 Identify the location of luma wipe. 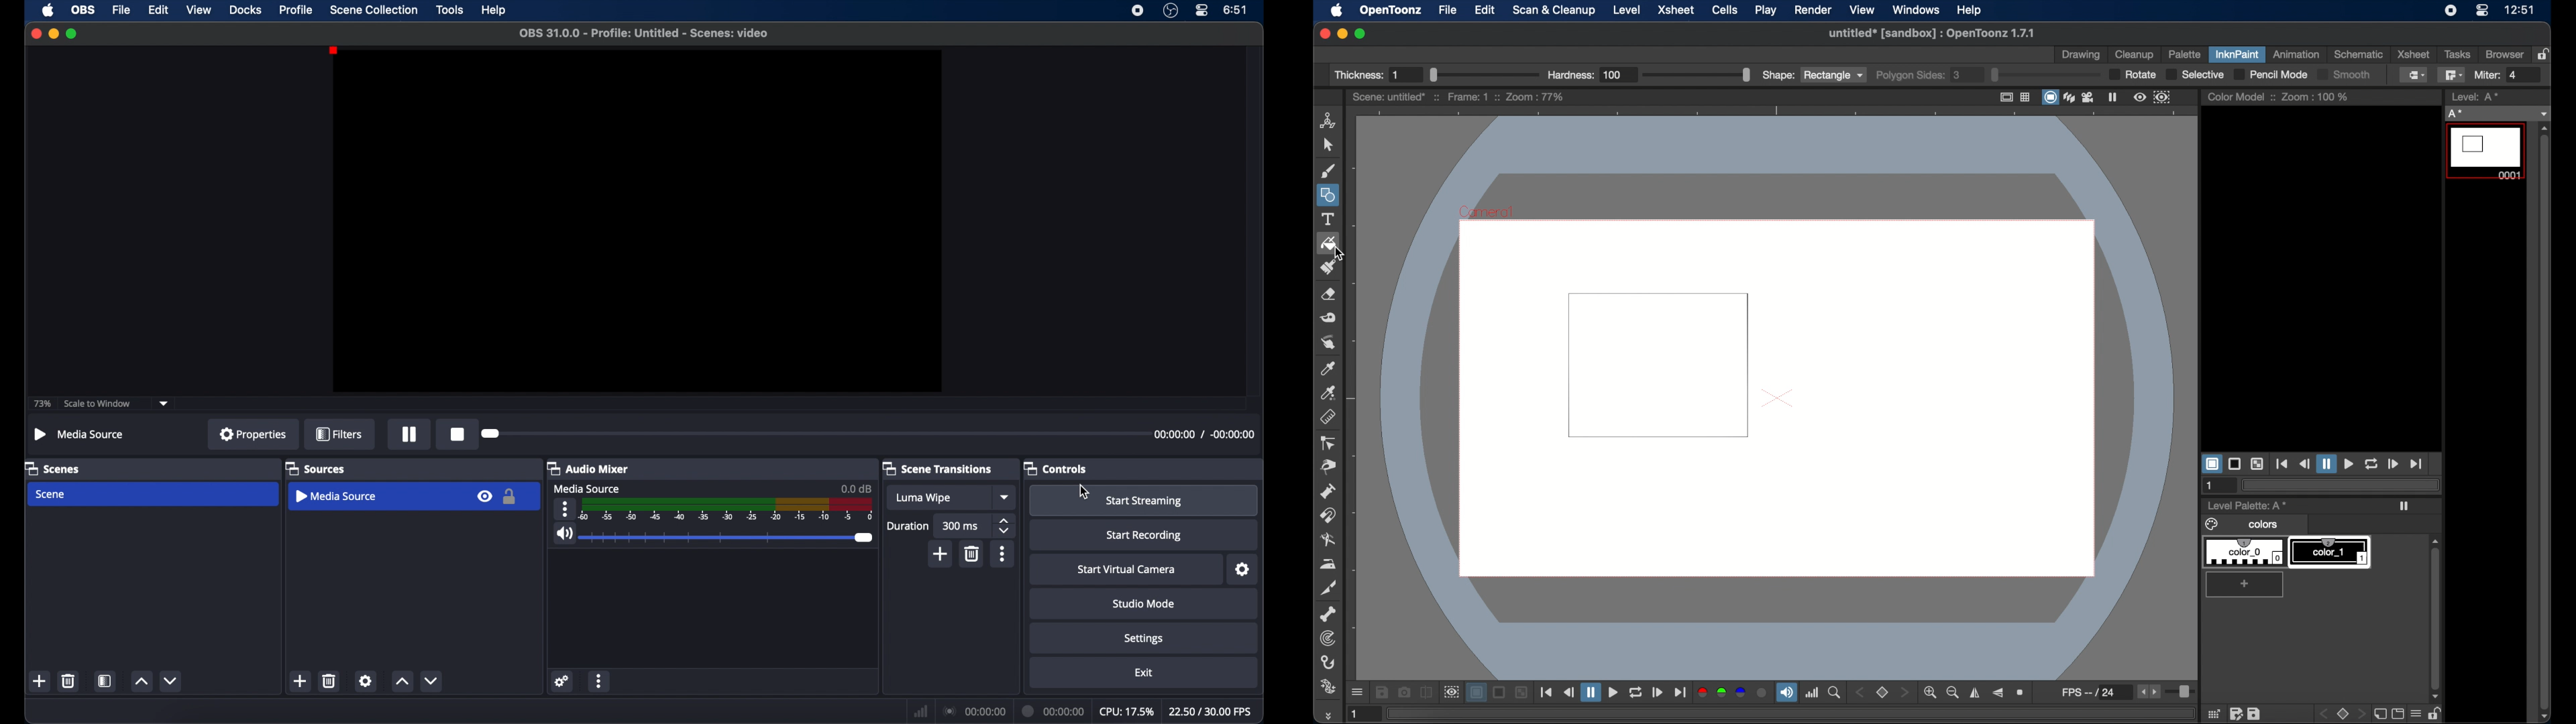
(922, 498).